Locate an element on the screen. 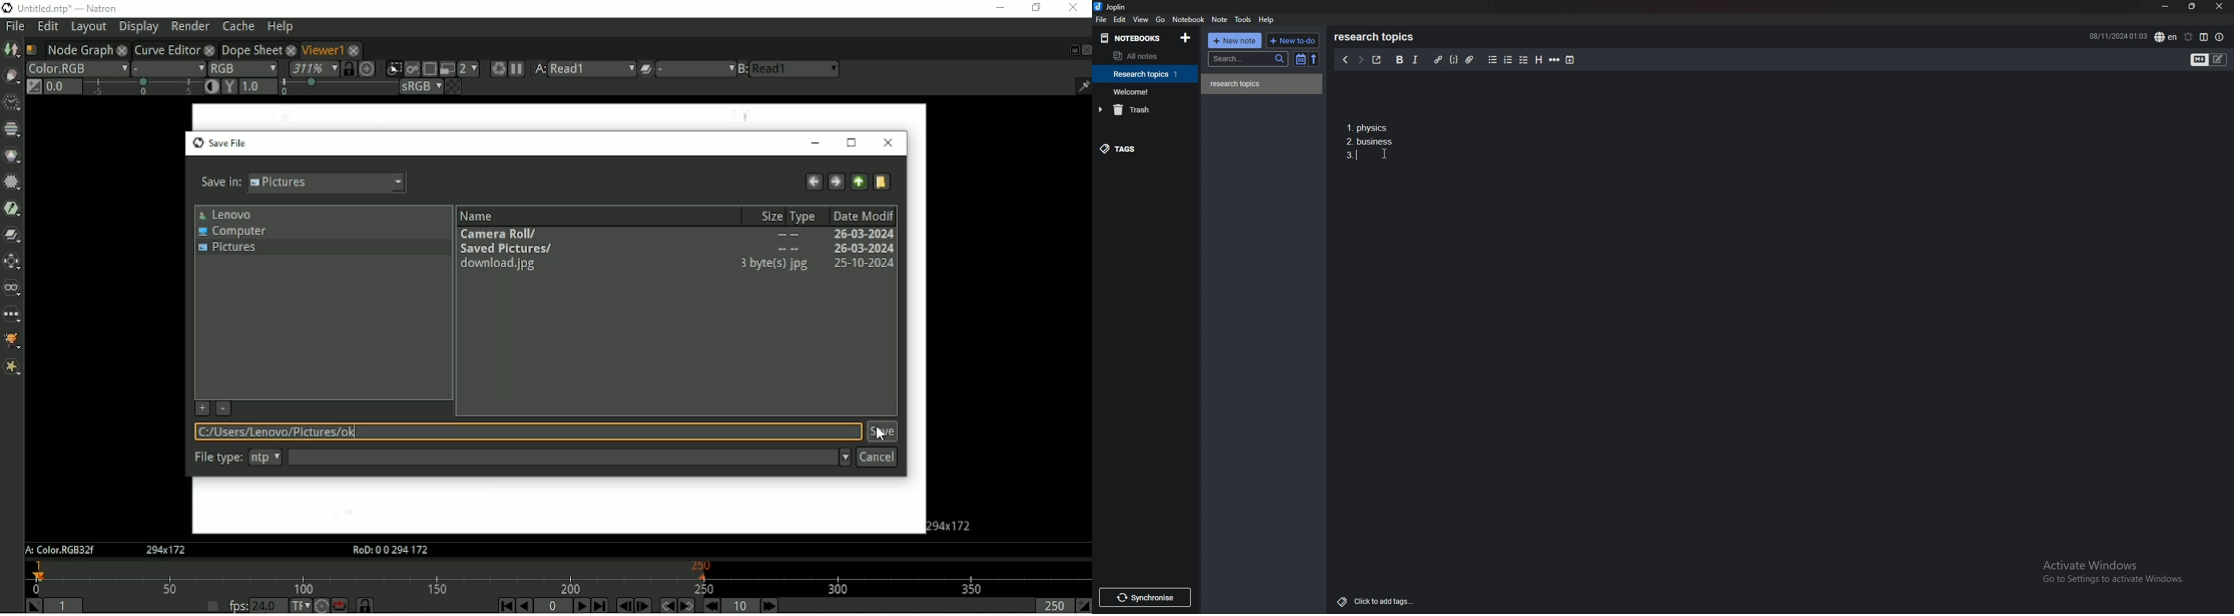 The image size is (2240, 616). previous is located at coordinates (1345, 61).